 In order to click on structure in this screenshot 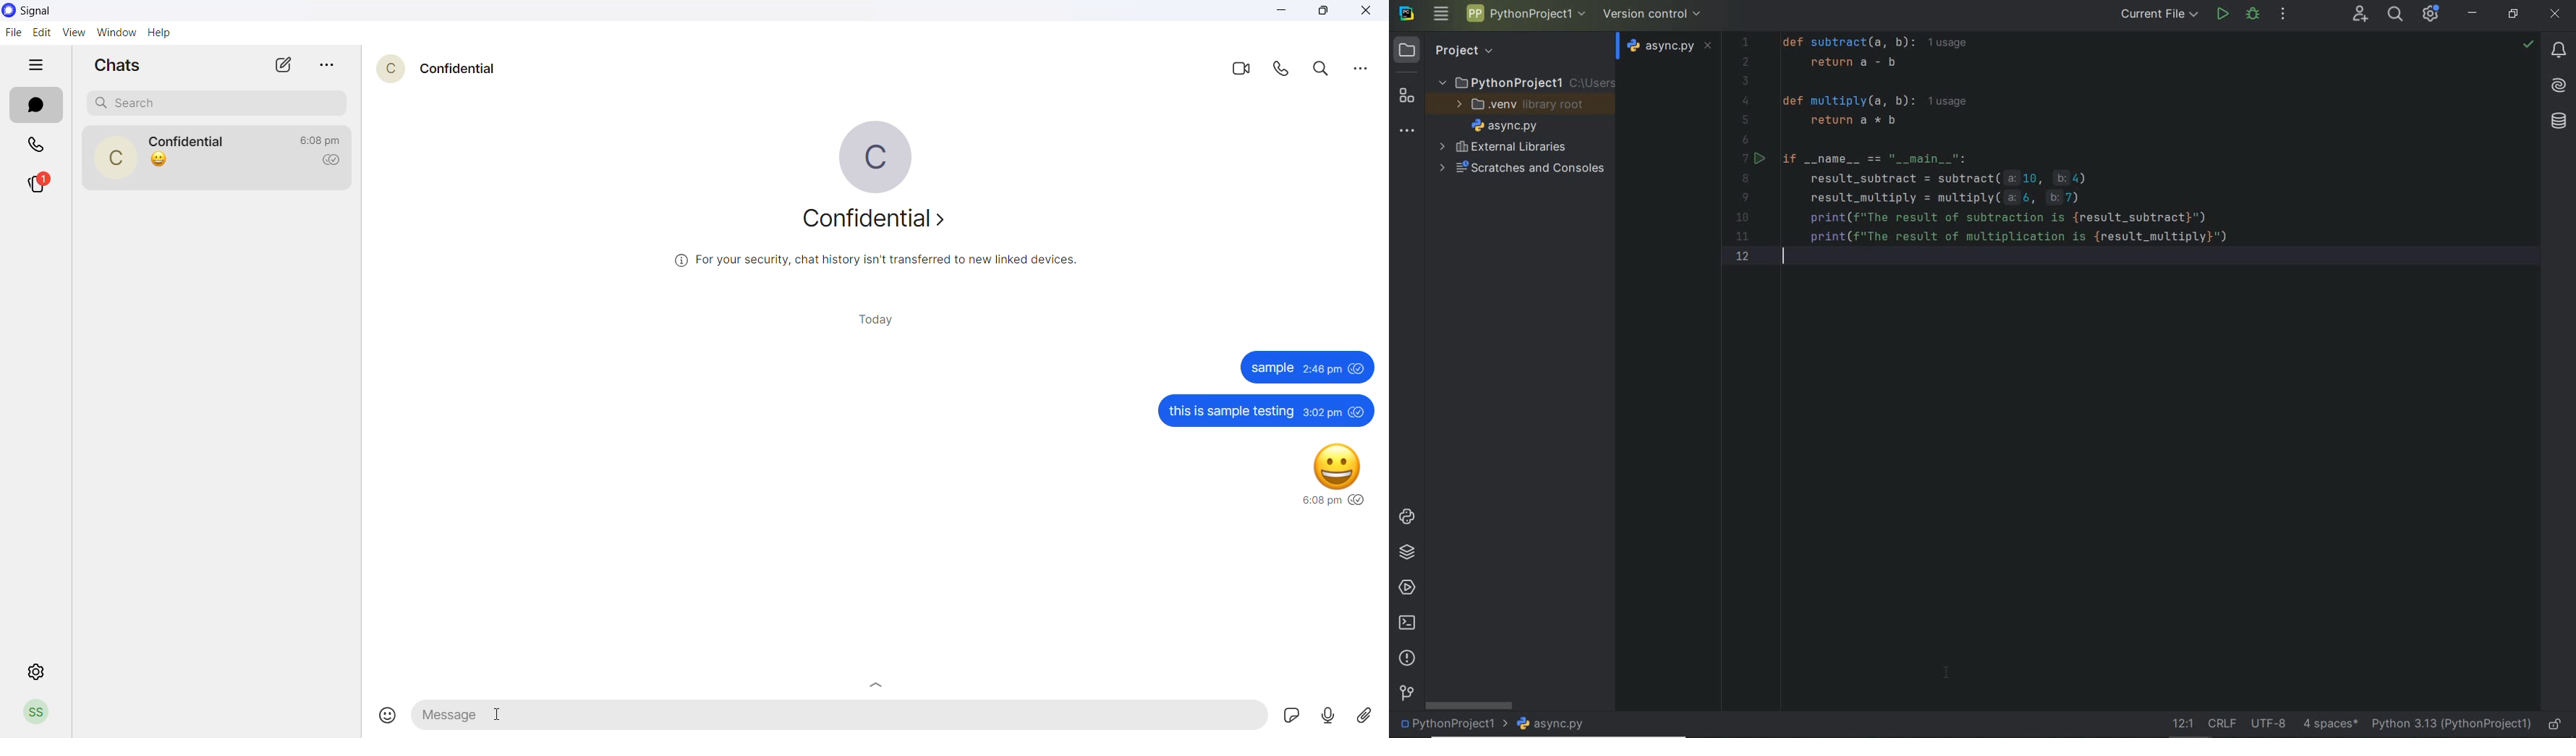, I will do `click(1405, 98)`.